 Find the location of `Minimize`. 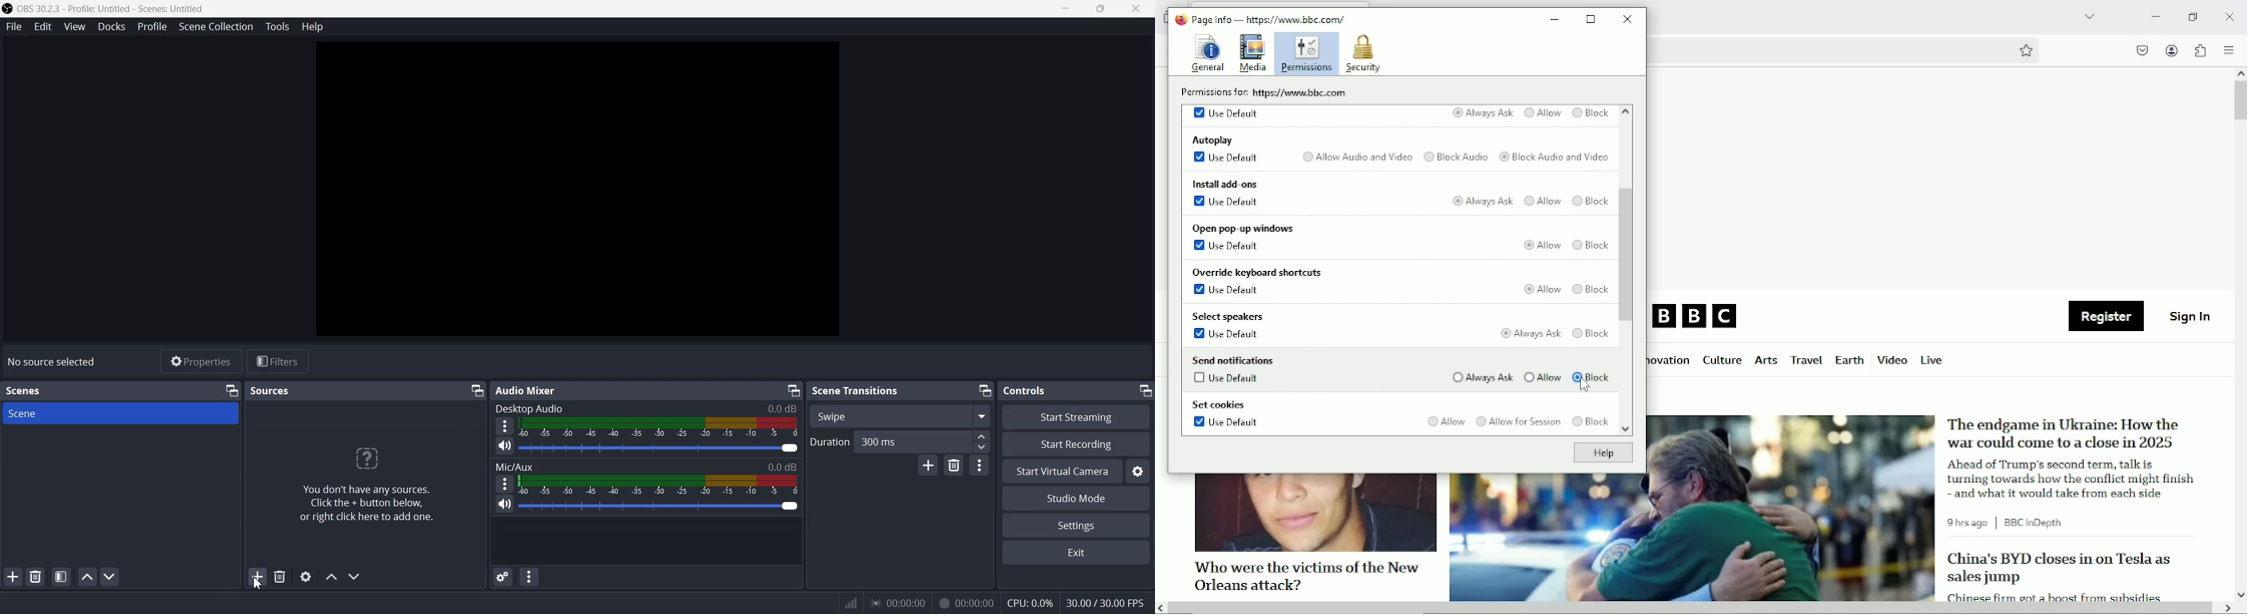

Minimize is located at coordinates (793, 390).